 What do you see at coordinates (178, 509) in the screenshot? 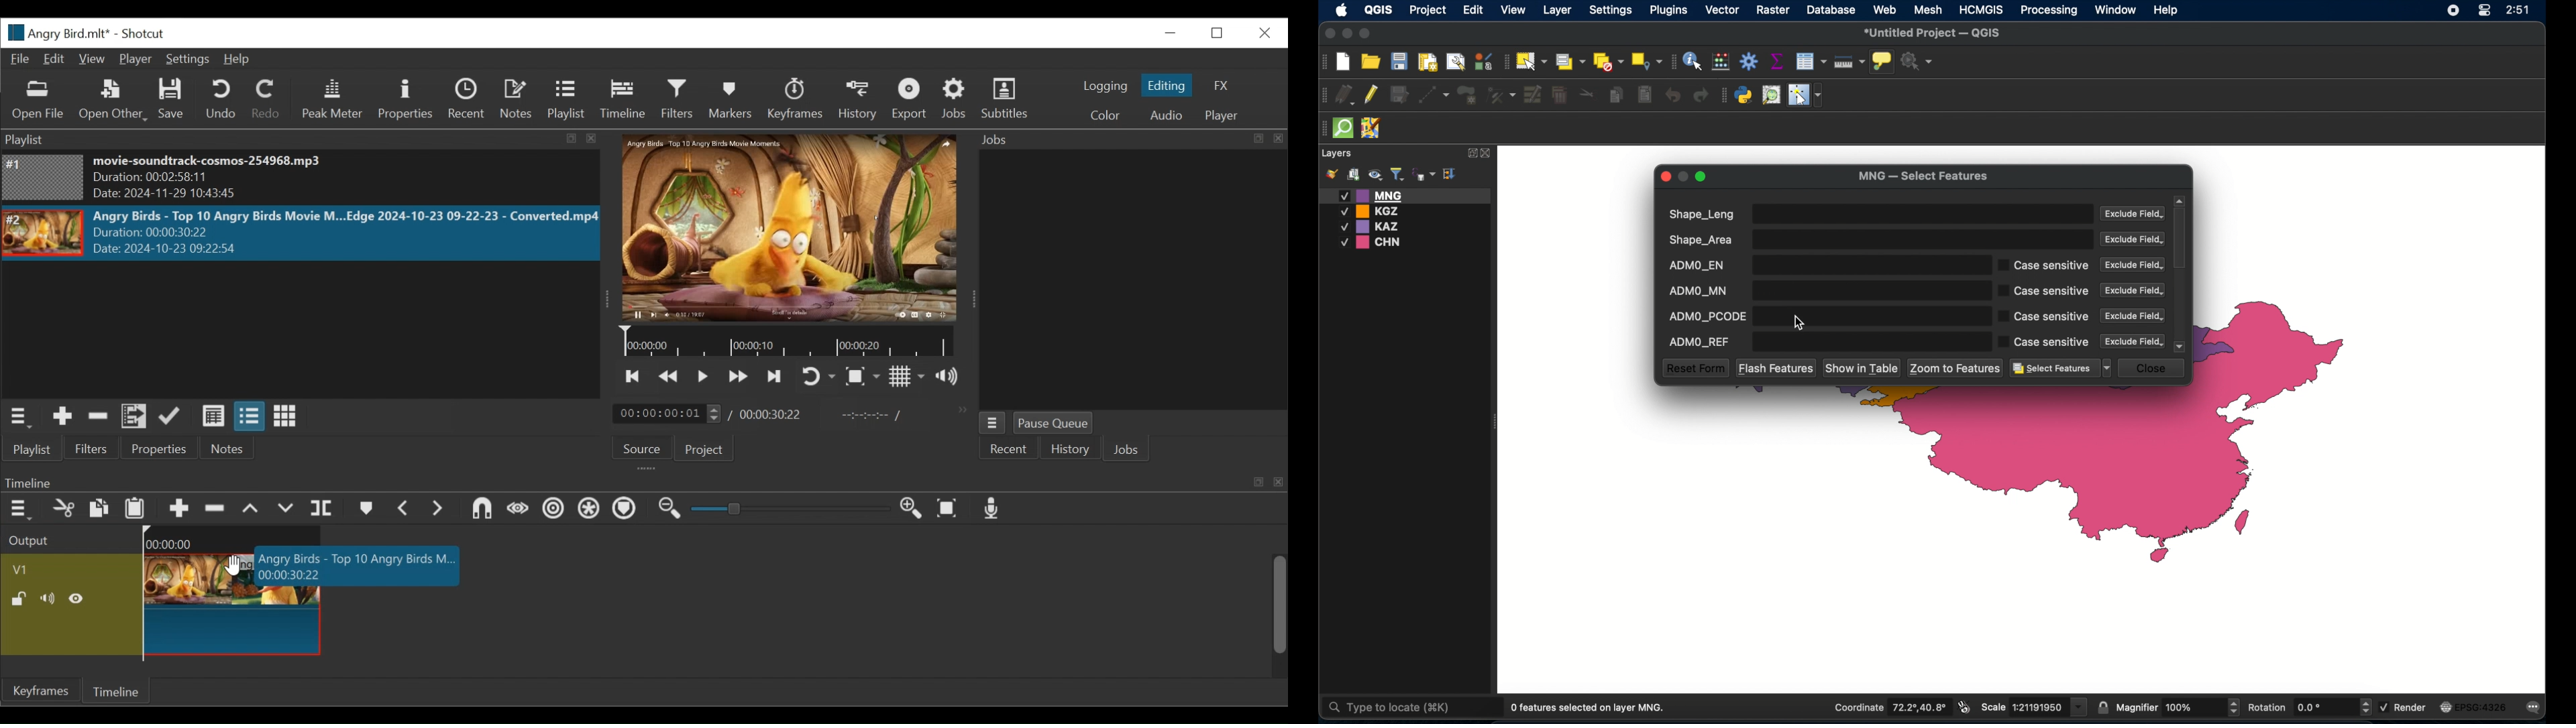
I see `Append` at bounding box center [178, 509].